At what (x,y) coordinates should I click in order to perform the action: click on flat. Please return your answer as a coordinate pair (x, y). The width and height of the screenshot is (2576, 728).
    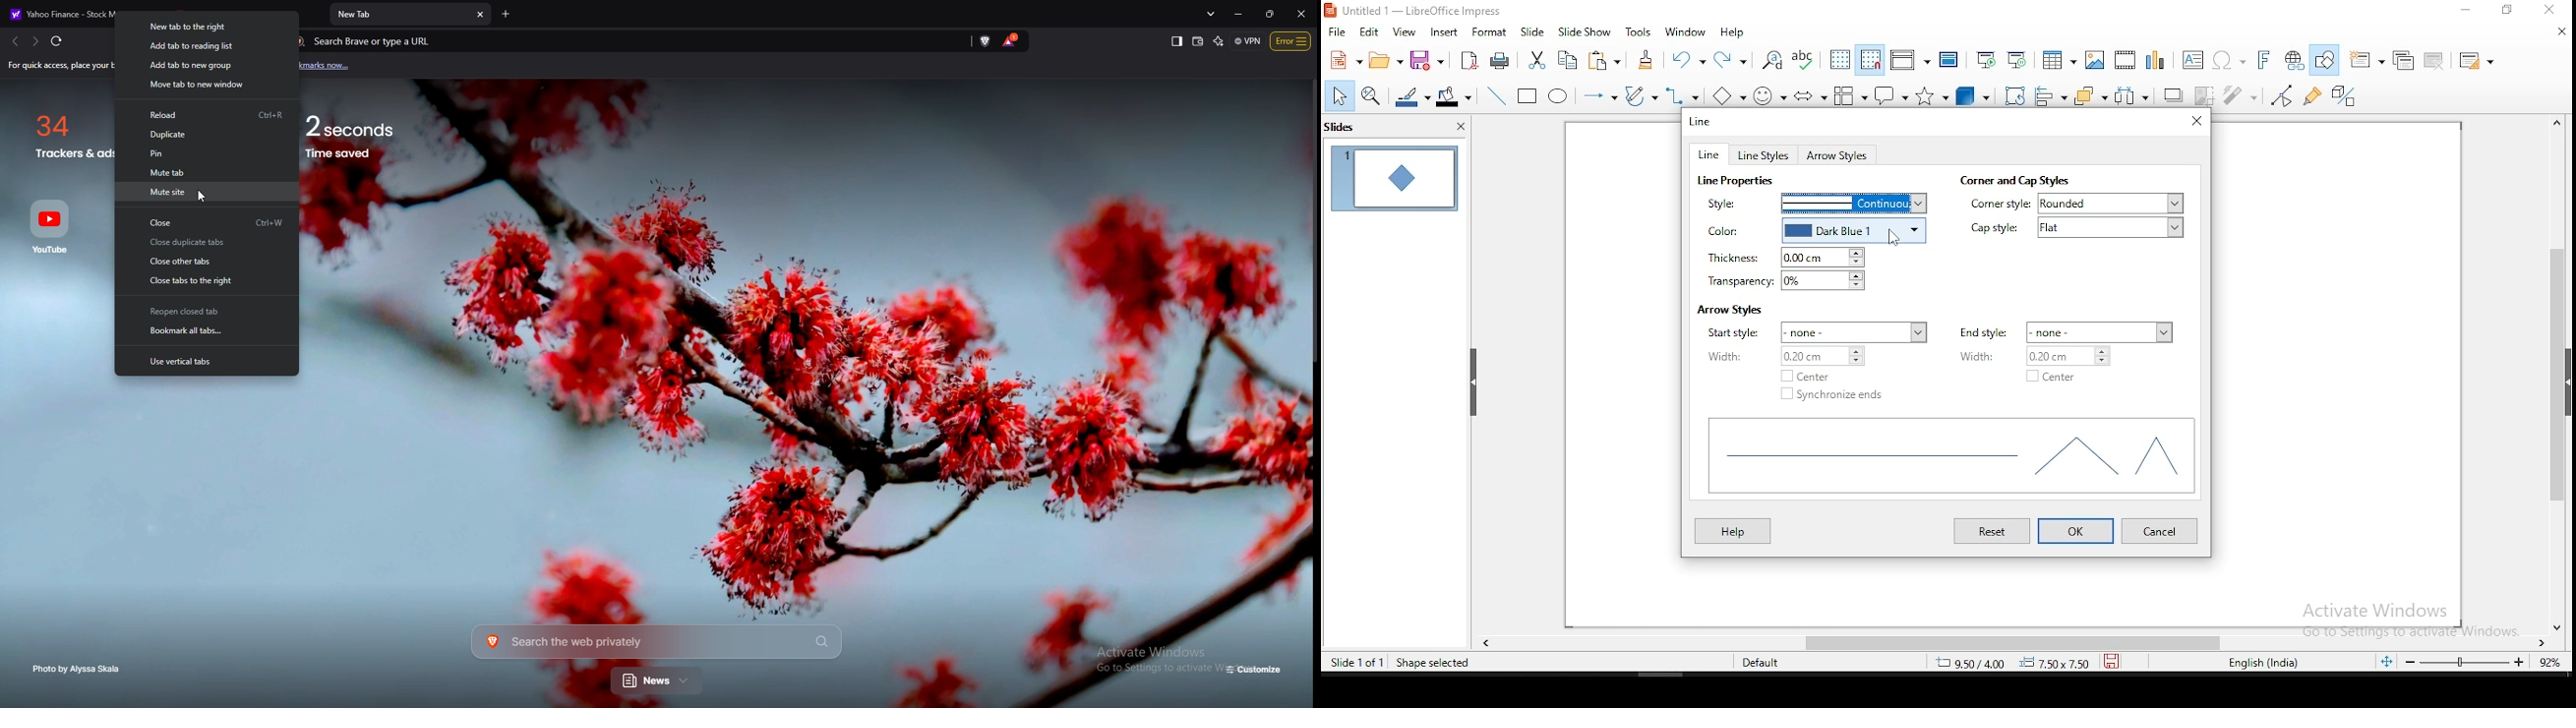
    Looking at the image, I should click on (2115, 227).